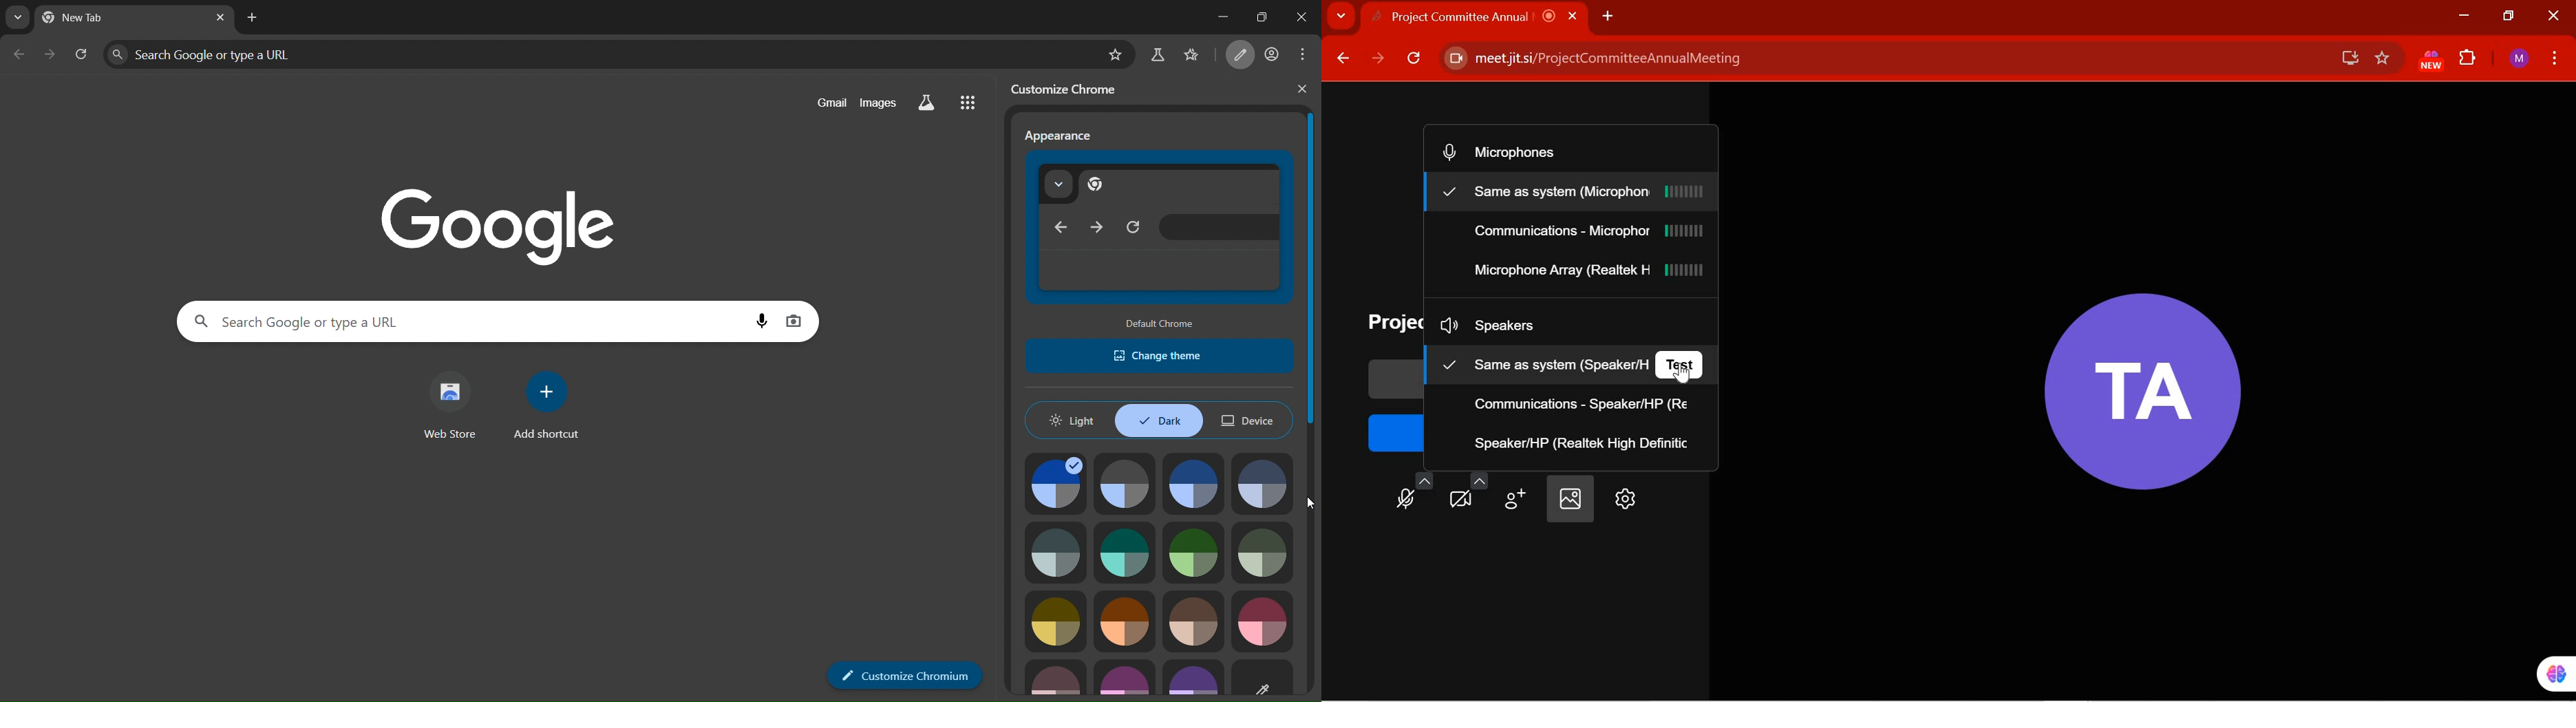 The width and height of the screenshot is (2576, 728). What do you see at coordinates (1342, 59) in the screenshot?
I see `BACK` at bounding box center [1342, 59].